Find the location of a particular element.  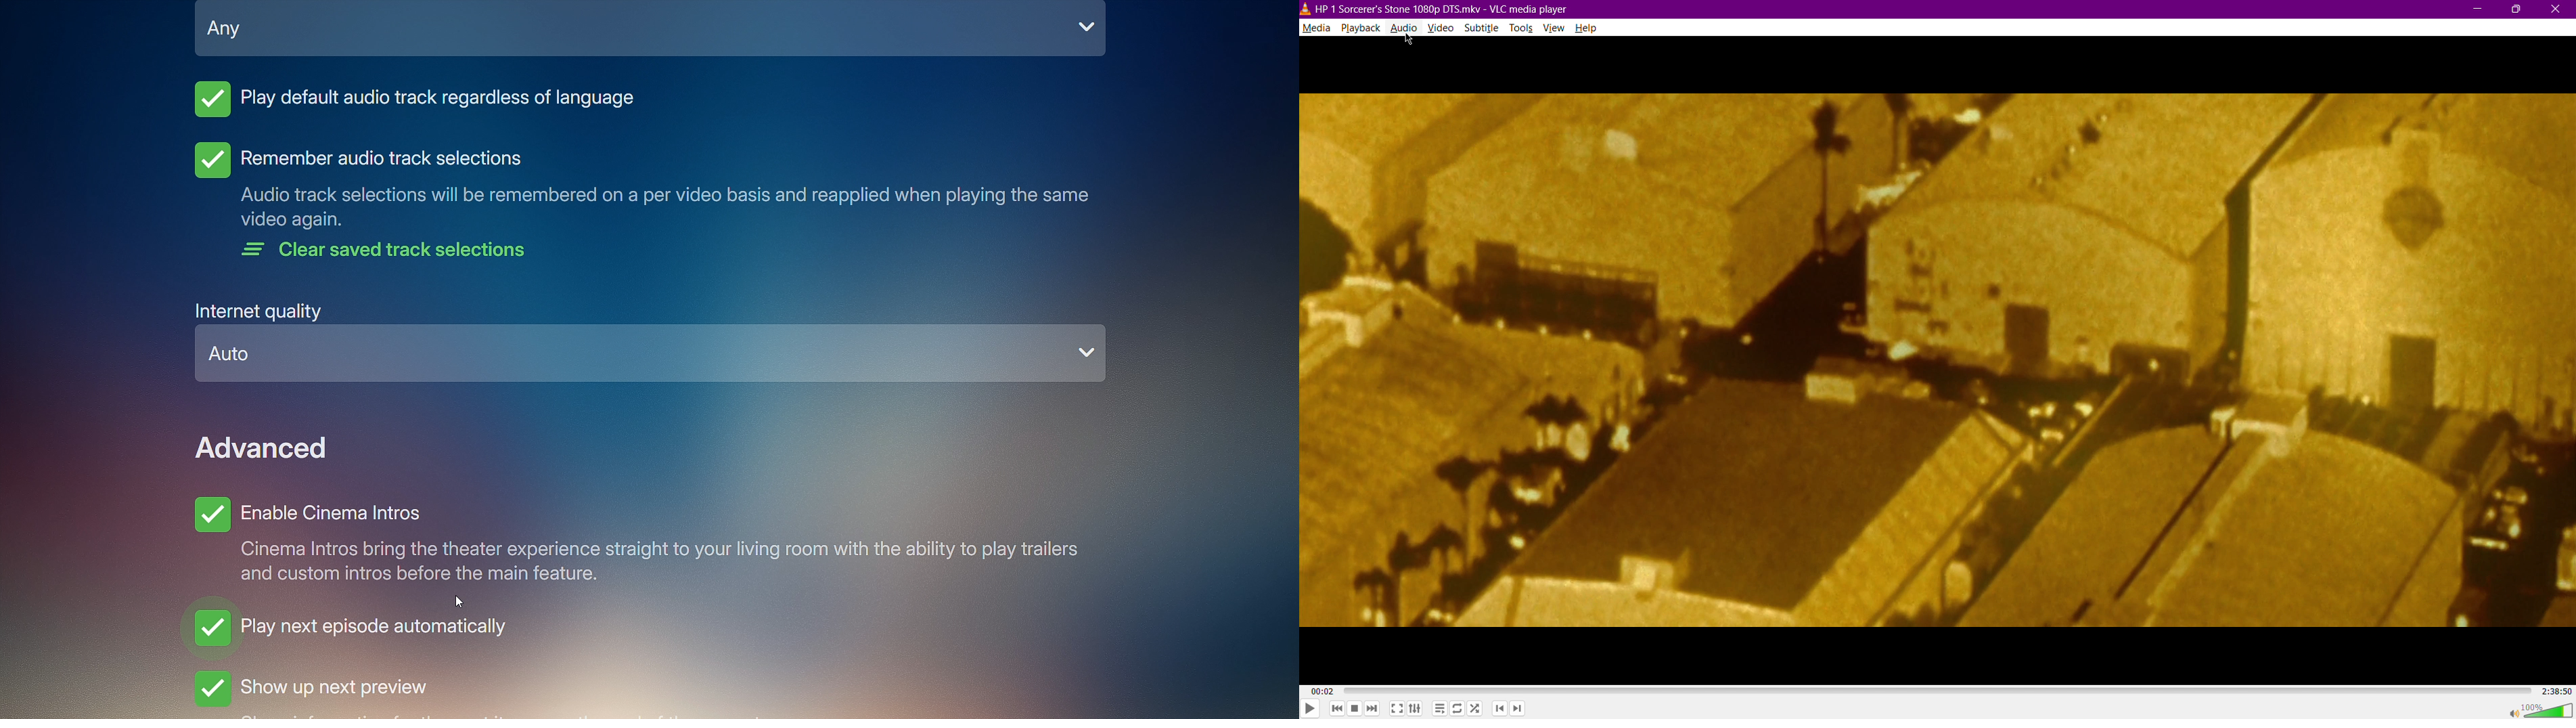

2:38:50 is located at coordinates (2555, 690).